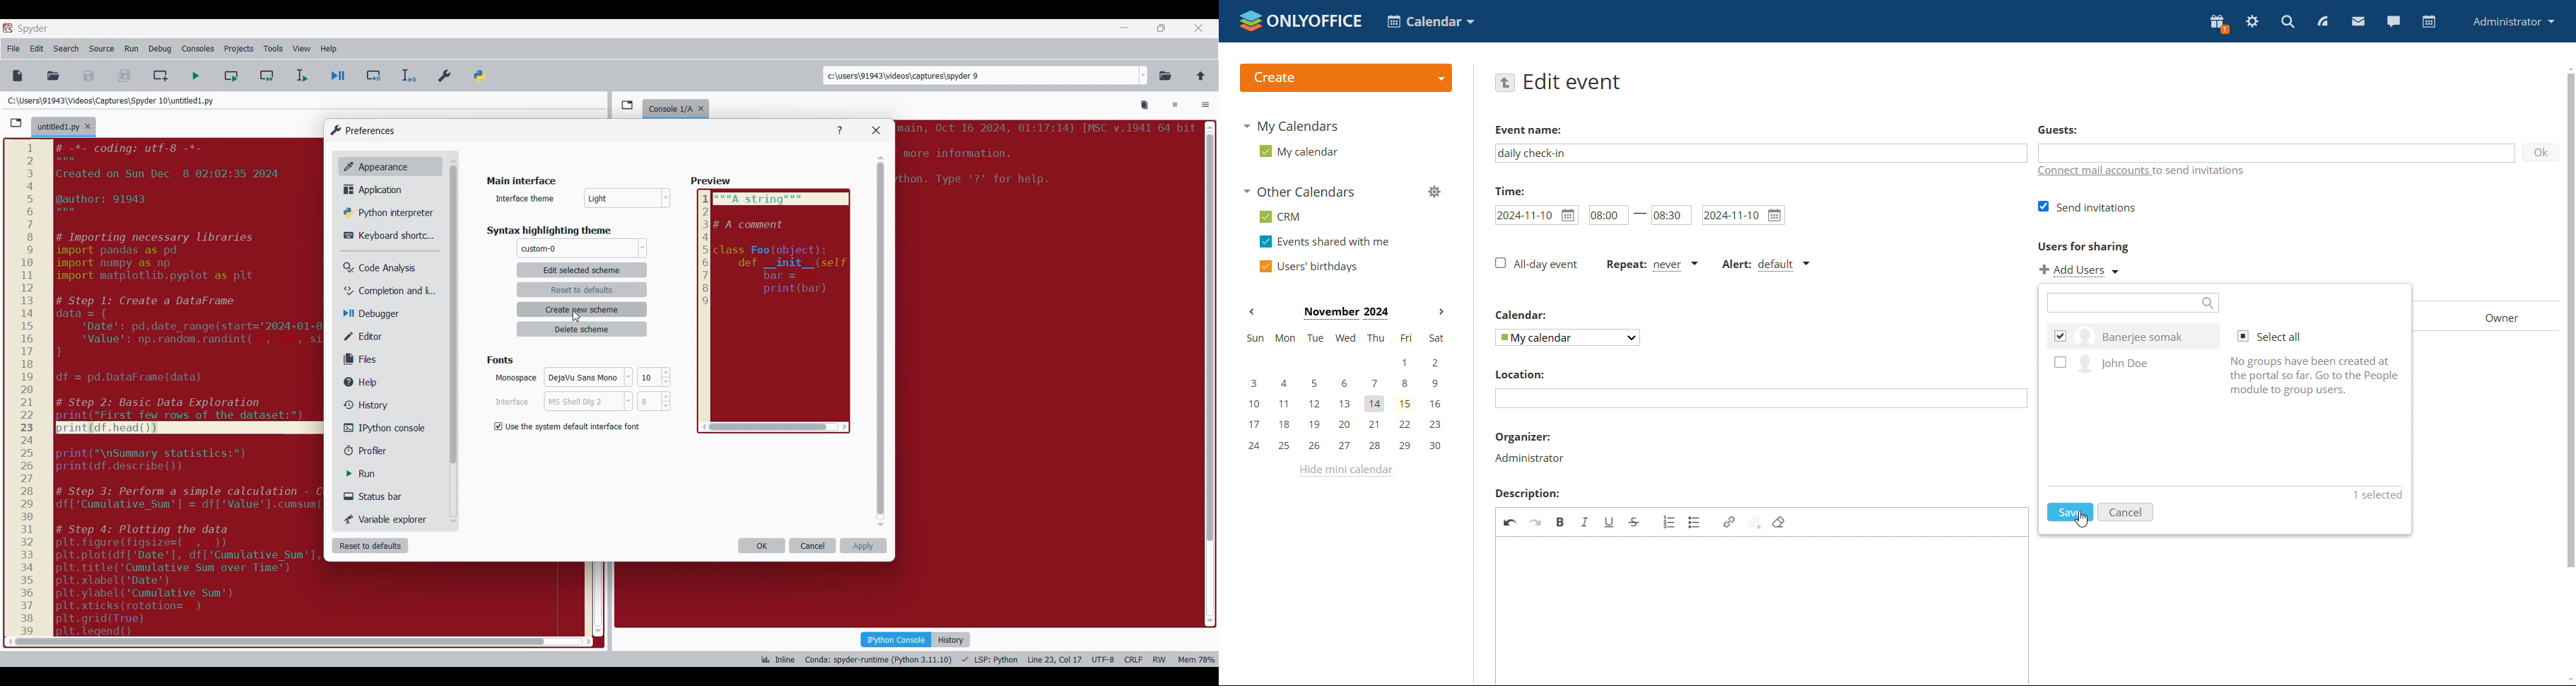 This screenshot has height=700, width=2576. Describe the element at coordinates (813, 546) in the screenshot. I see `Cancel` at that location.